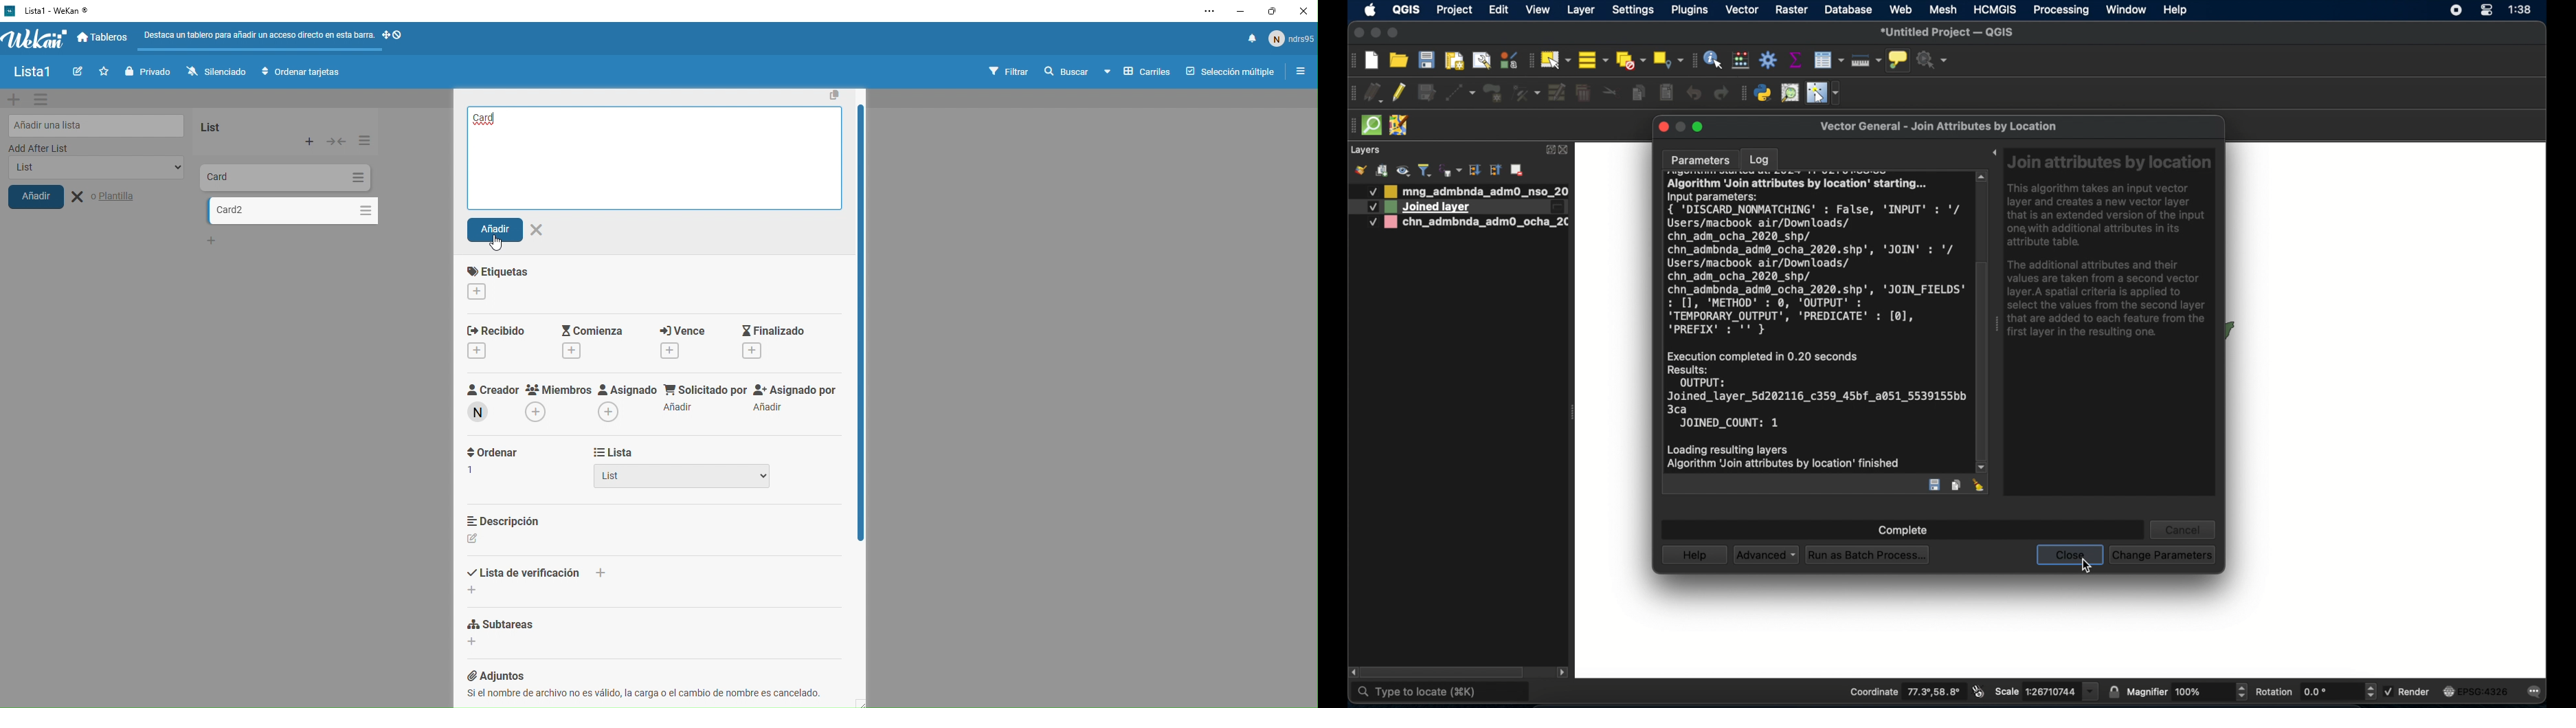  What do you see at coordinates (1442, 693) in the screenshot?
I see `type to locate` at bounding box center [1442, 693].